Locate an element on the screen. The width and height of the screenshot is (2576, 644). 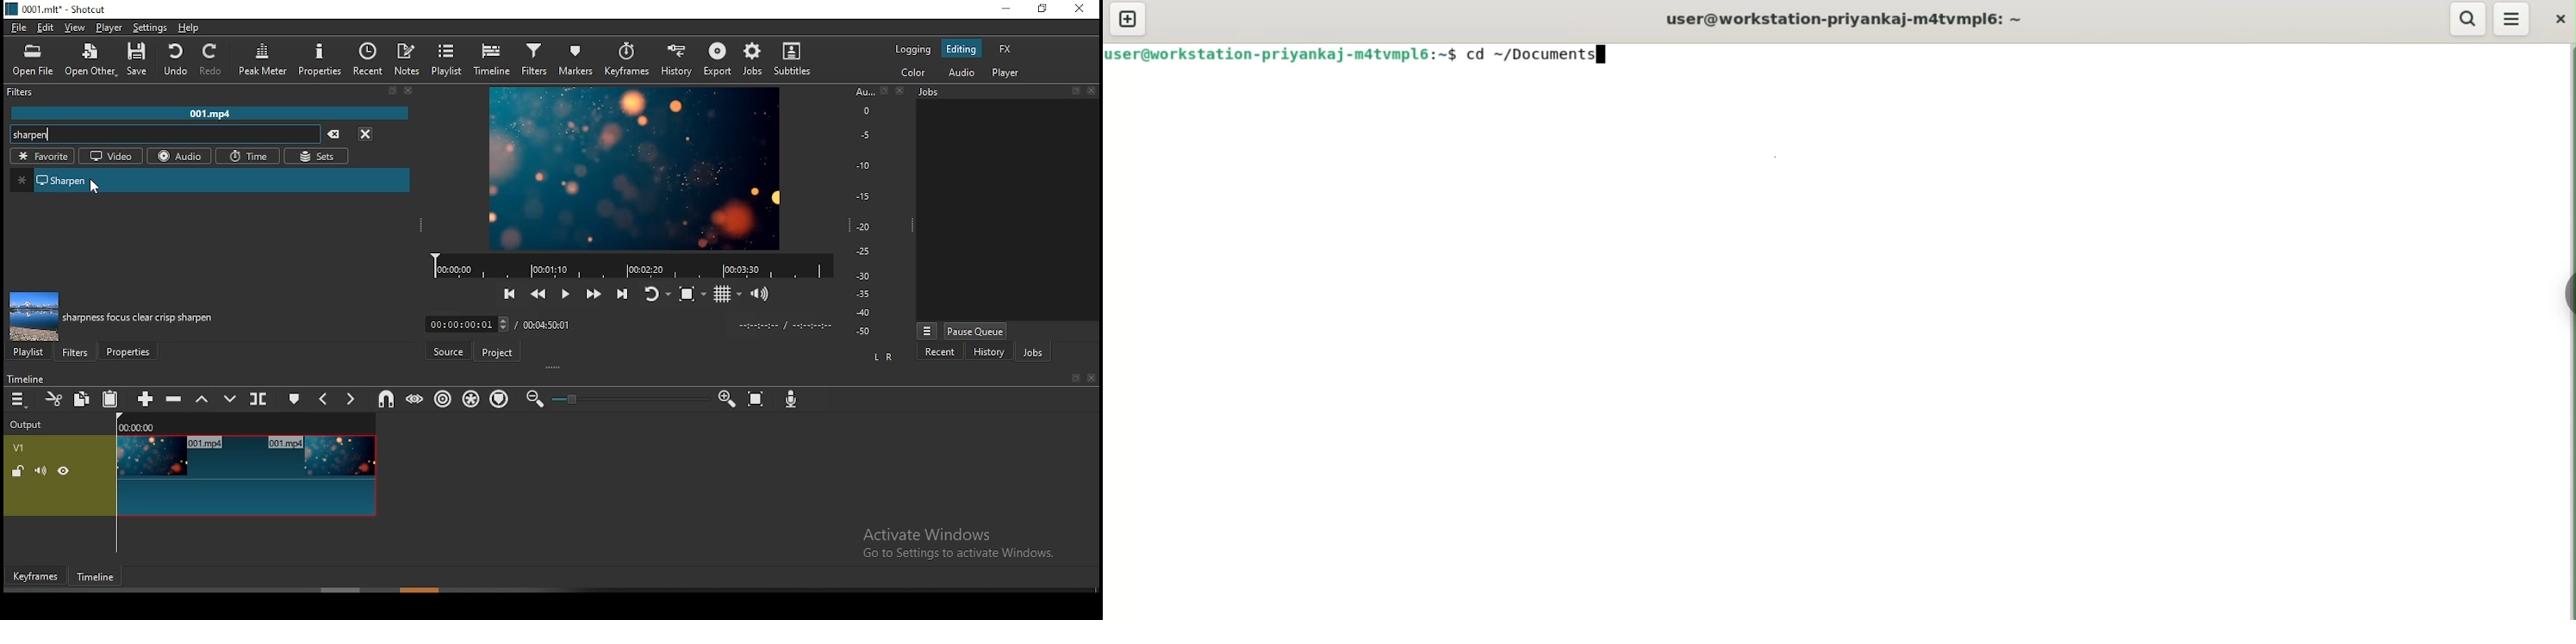
next marker is located at coordinates (350, 397).